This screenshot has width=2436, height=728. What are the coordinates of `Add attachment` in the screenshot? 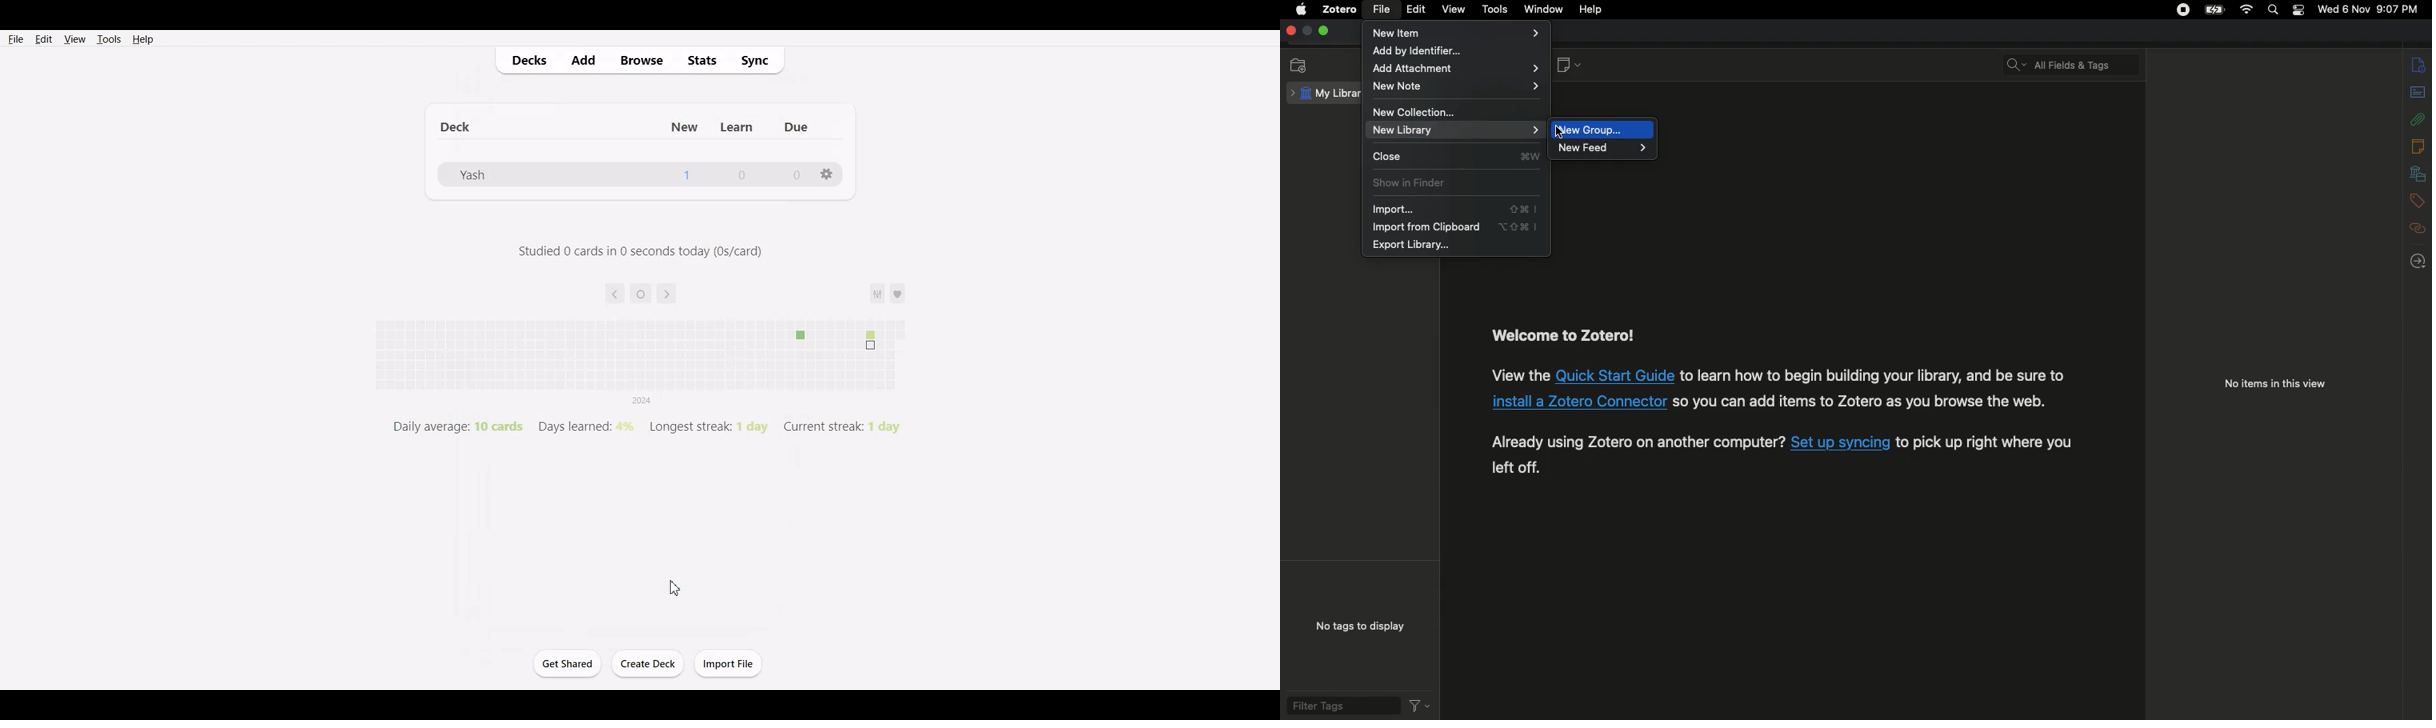 It's located at (1458, 70).